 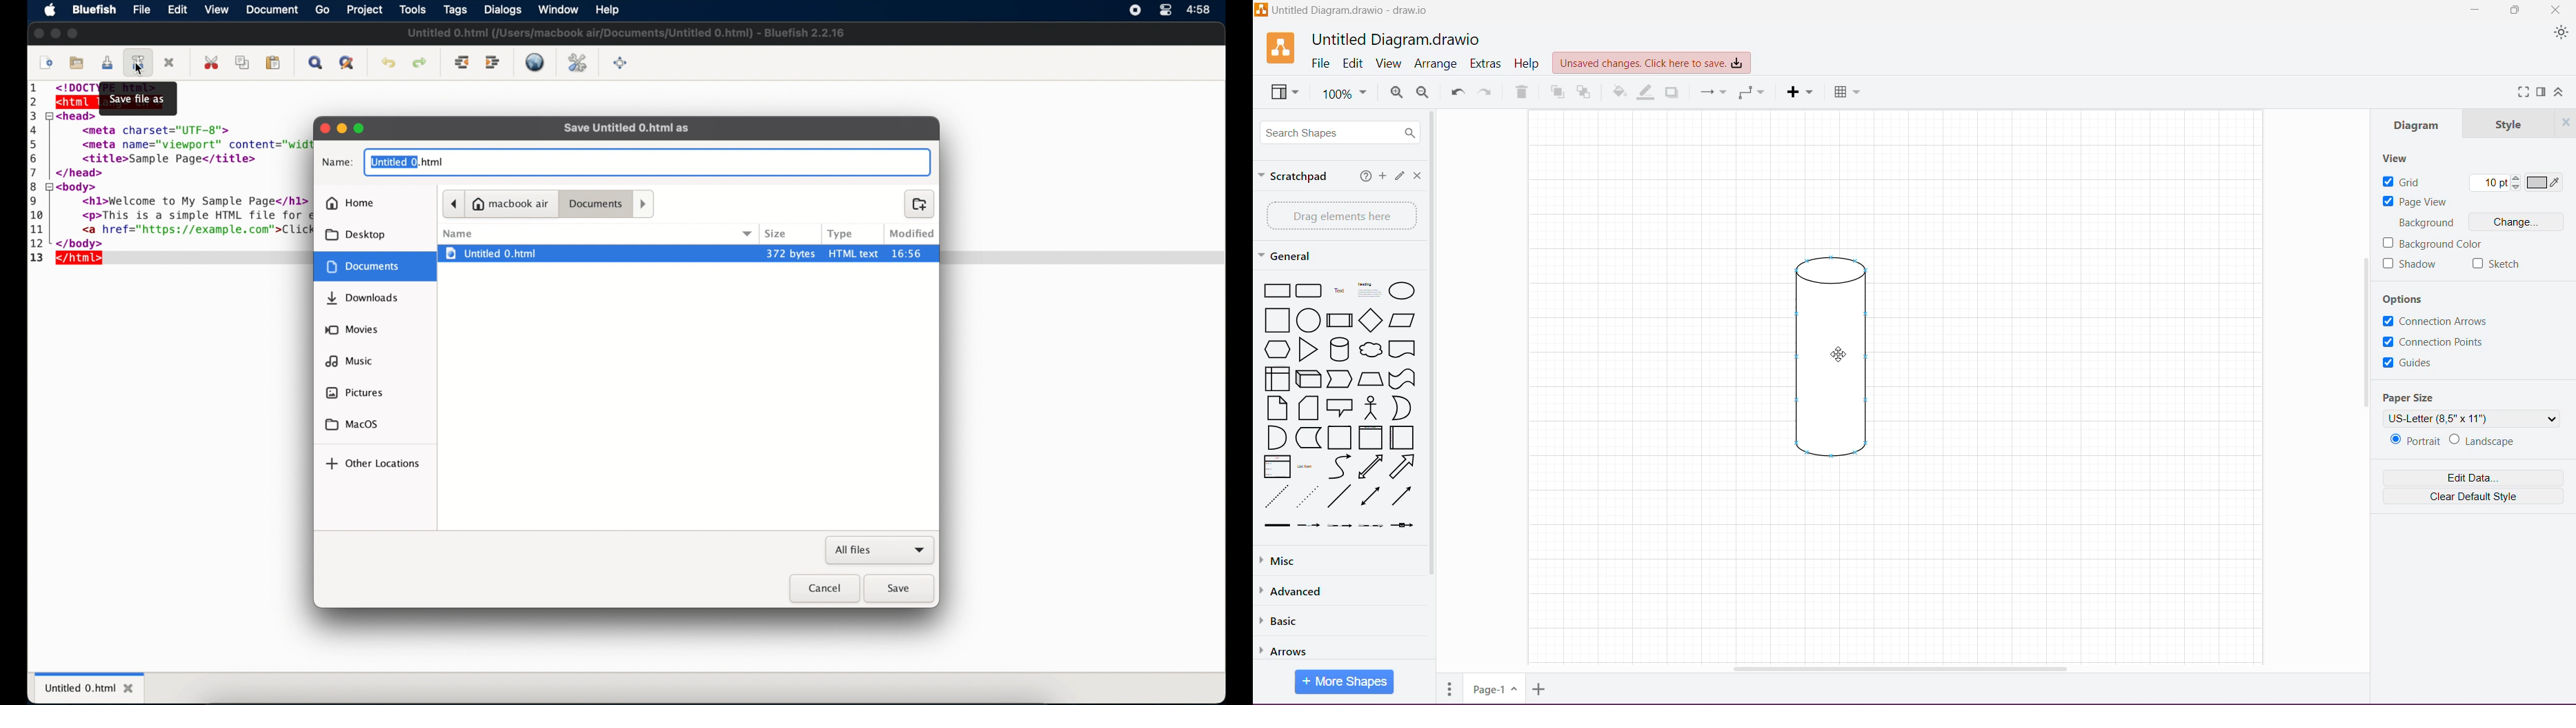 I want to click on copy, so click(x=244, y=63).